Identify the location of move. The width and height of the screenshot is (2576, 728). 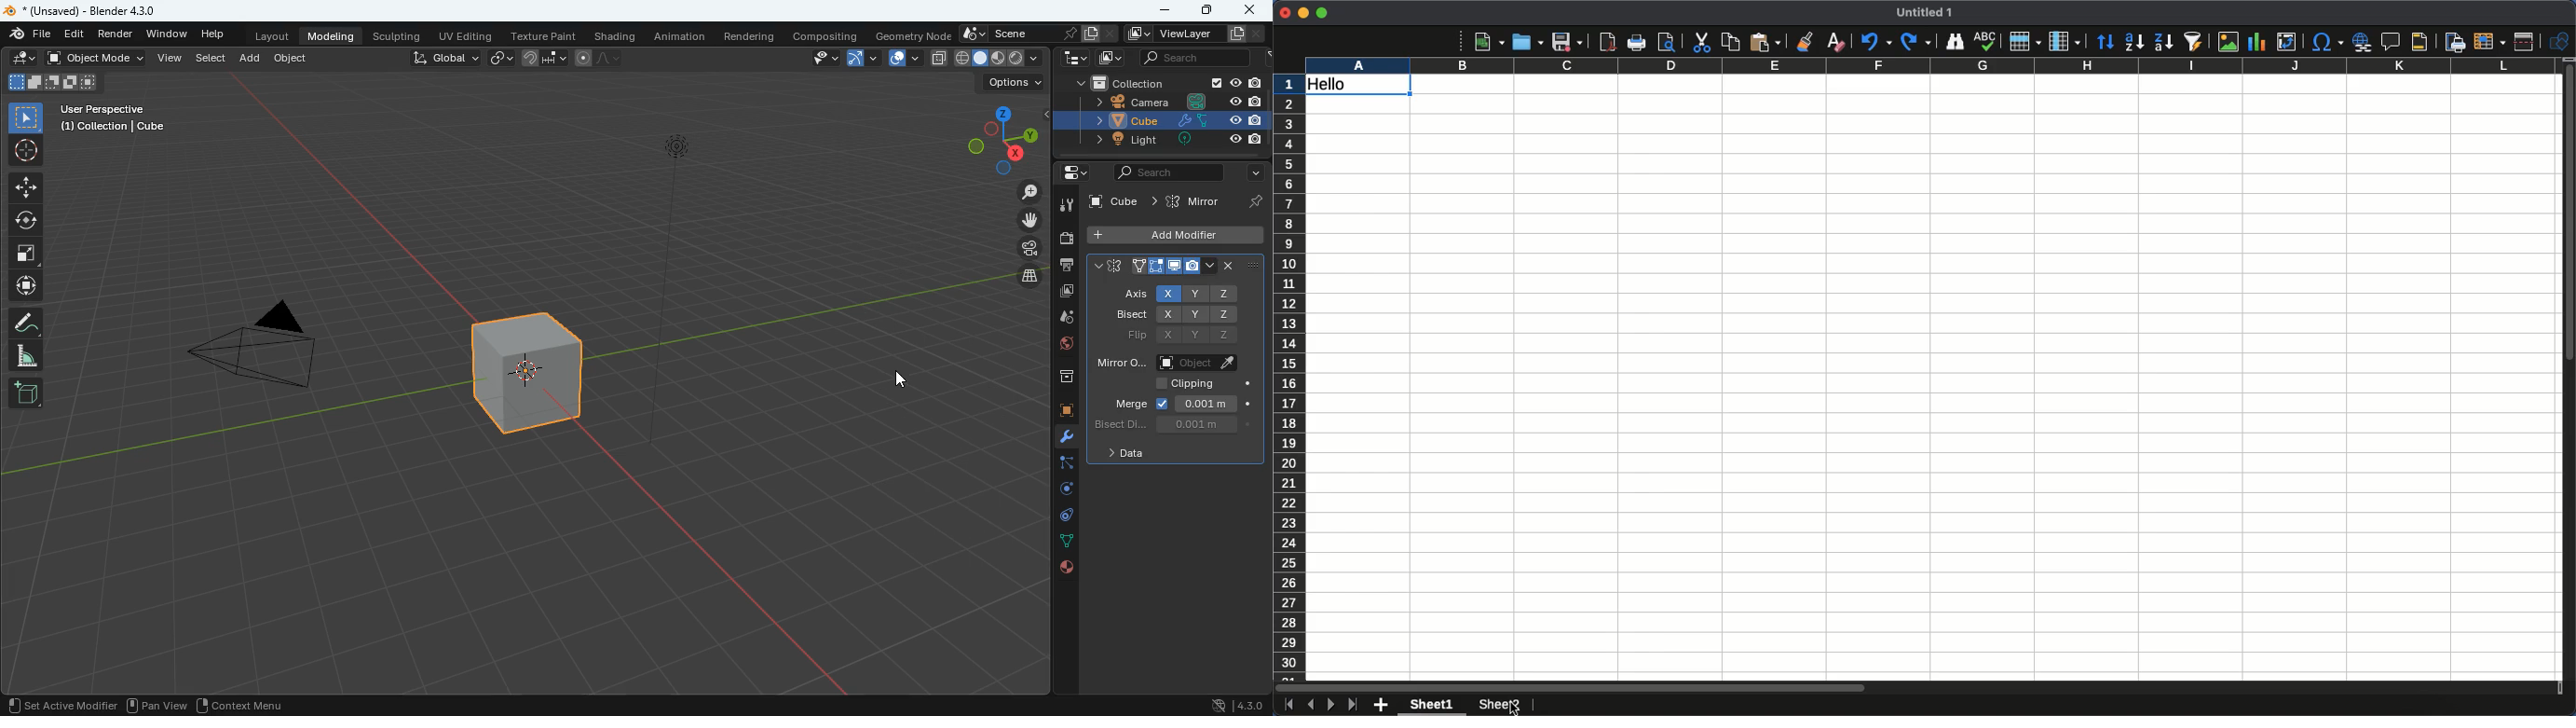
(24, 286).